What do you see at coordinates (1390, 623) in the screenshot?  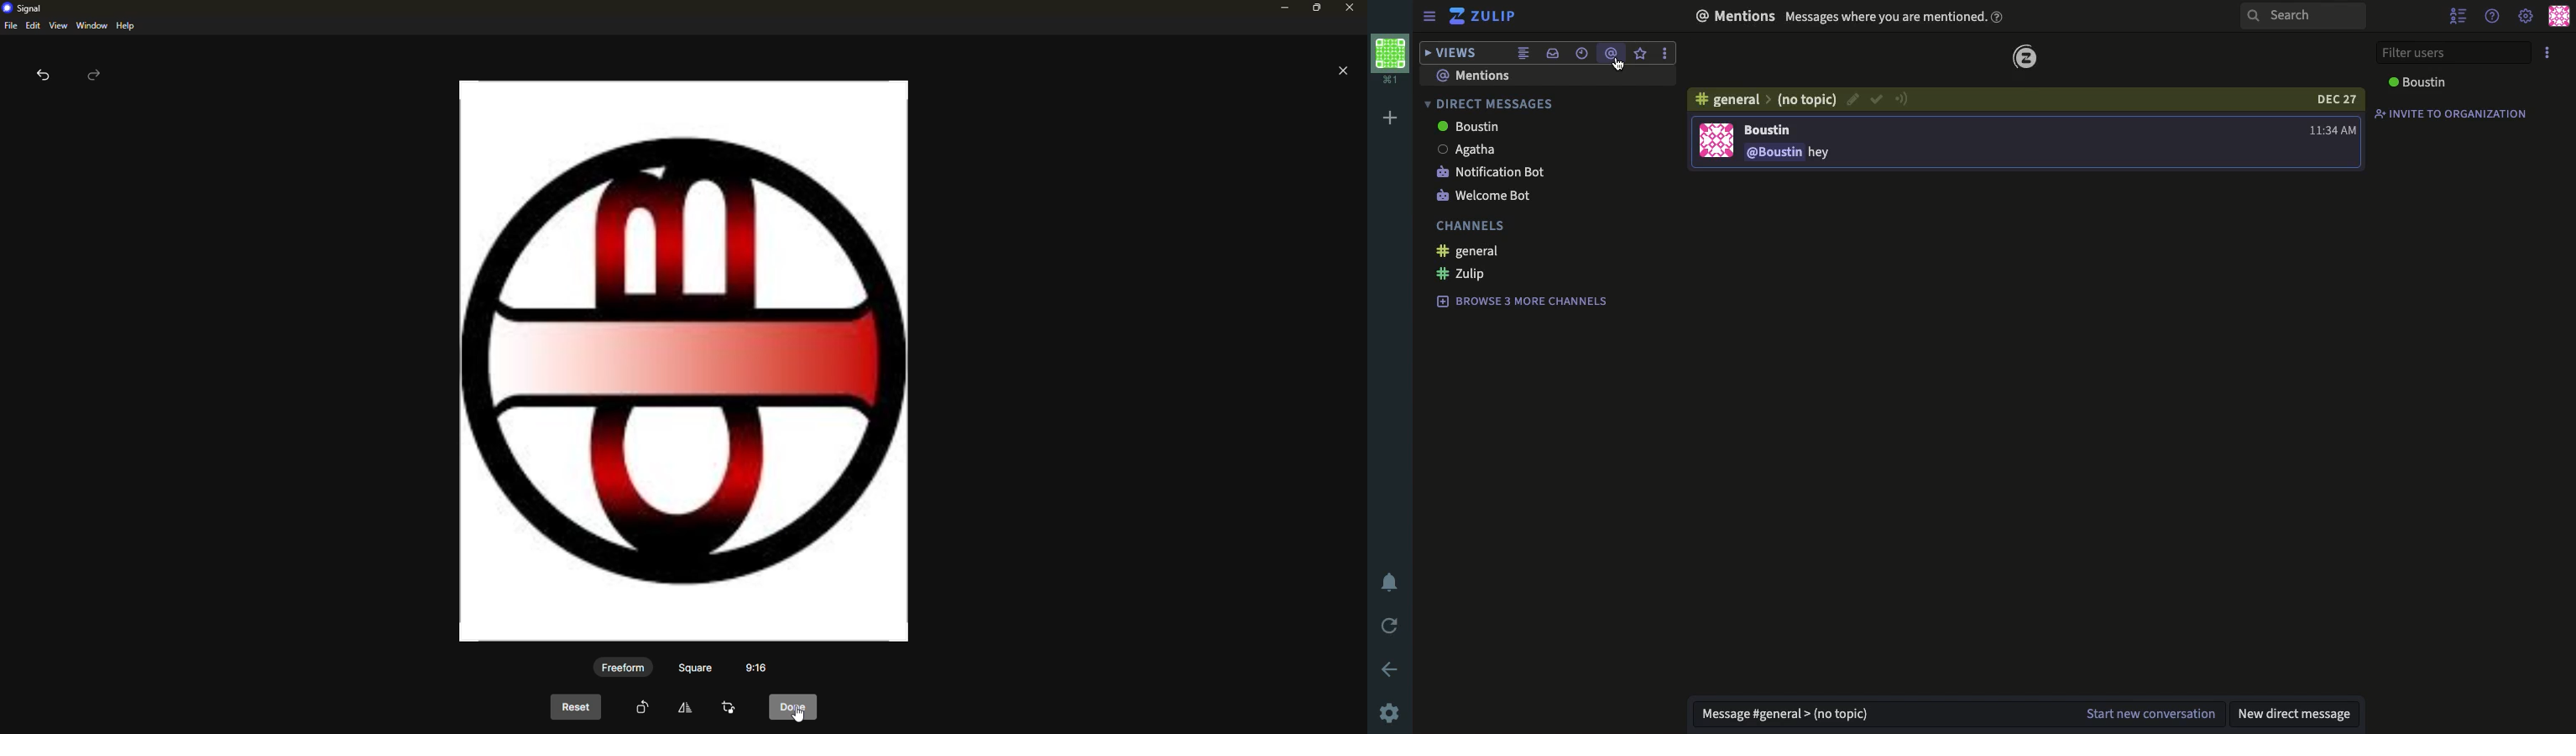 I see `refresh` at bounding box center [1390, 623].